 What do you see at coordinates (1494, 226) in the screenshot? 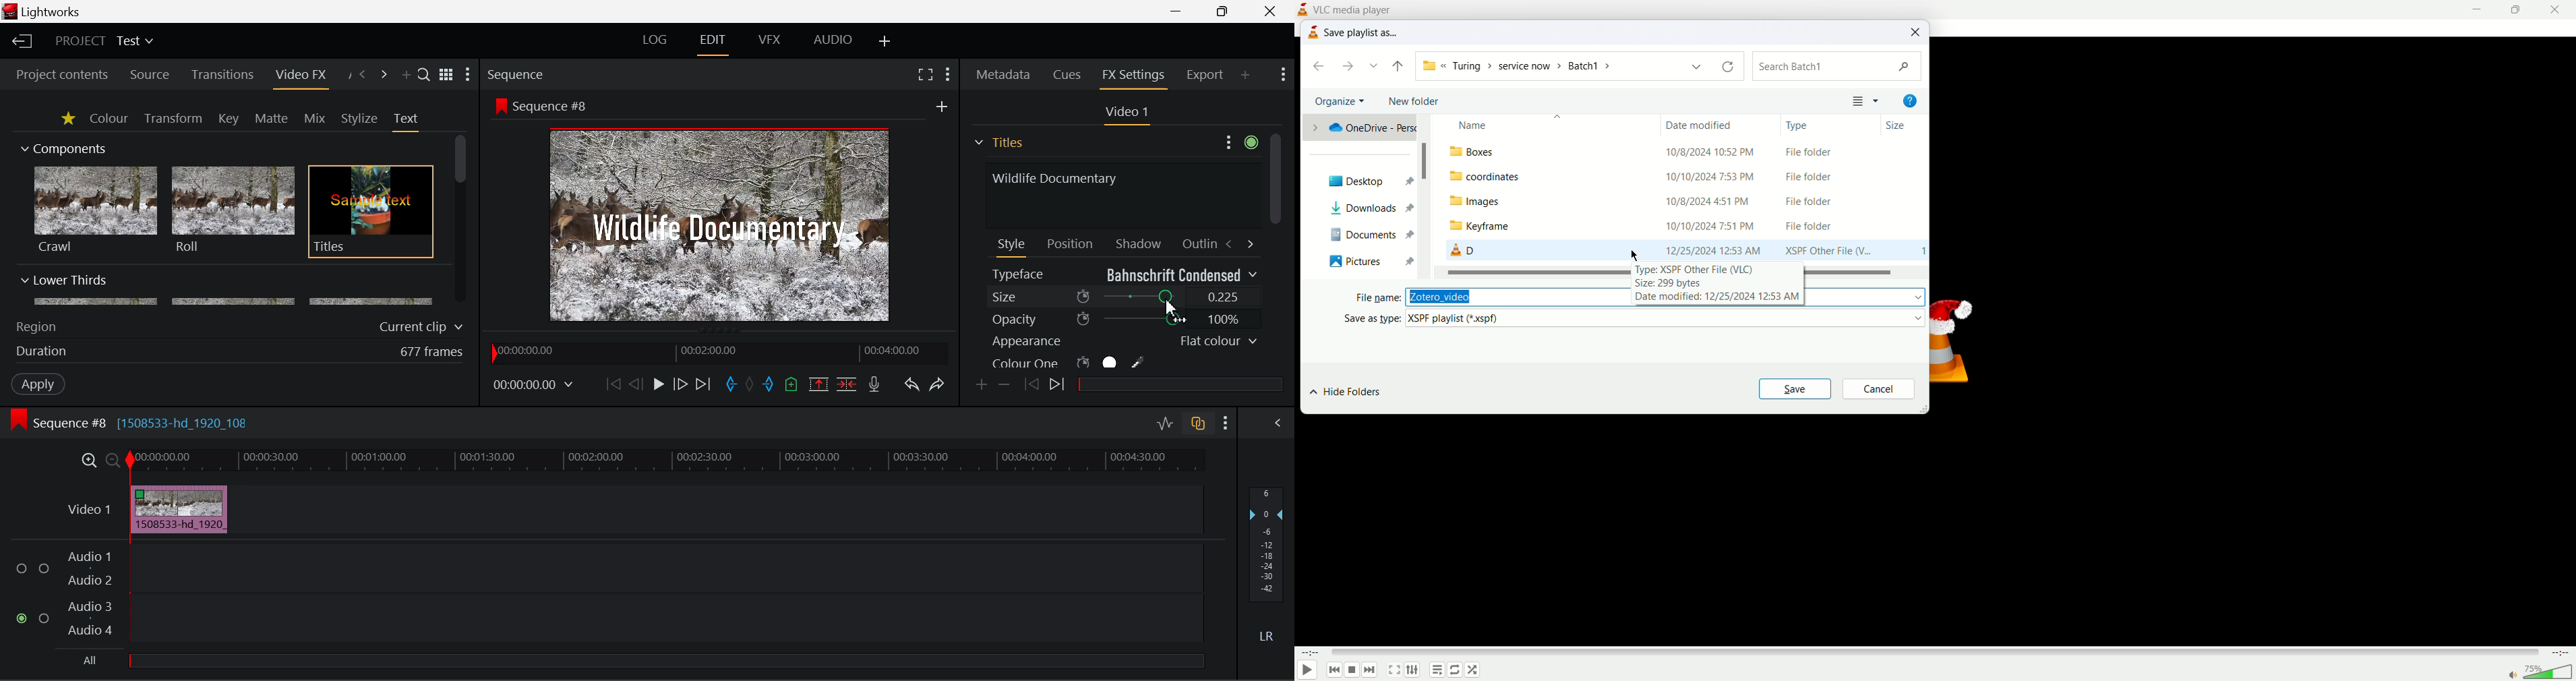
I see `Keyframe` at bounding box center [1494, 226].